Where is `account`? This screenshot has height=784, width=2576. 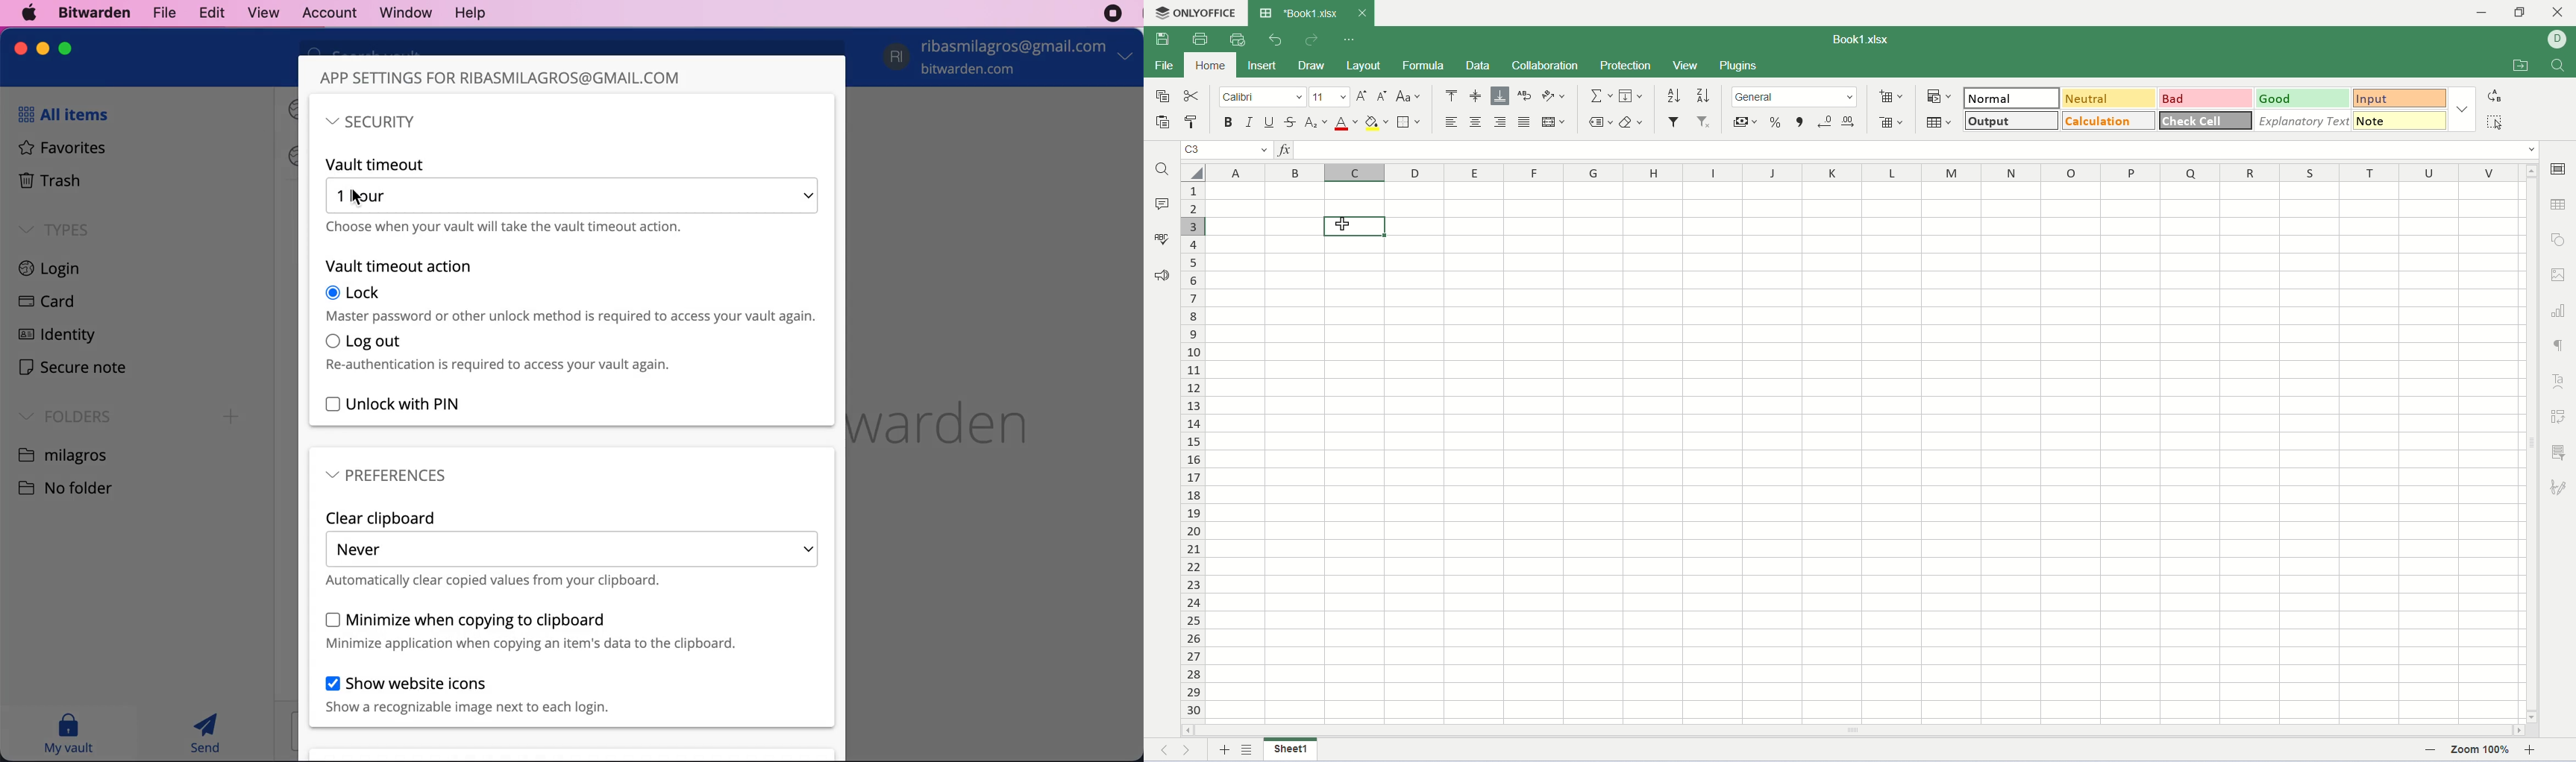
account is located at coordinates (325, 12).